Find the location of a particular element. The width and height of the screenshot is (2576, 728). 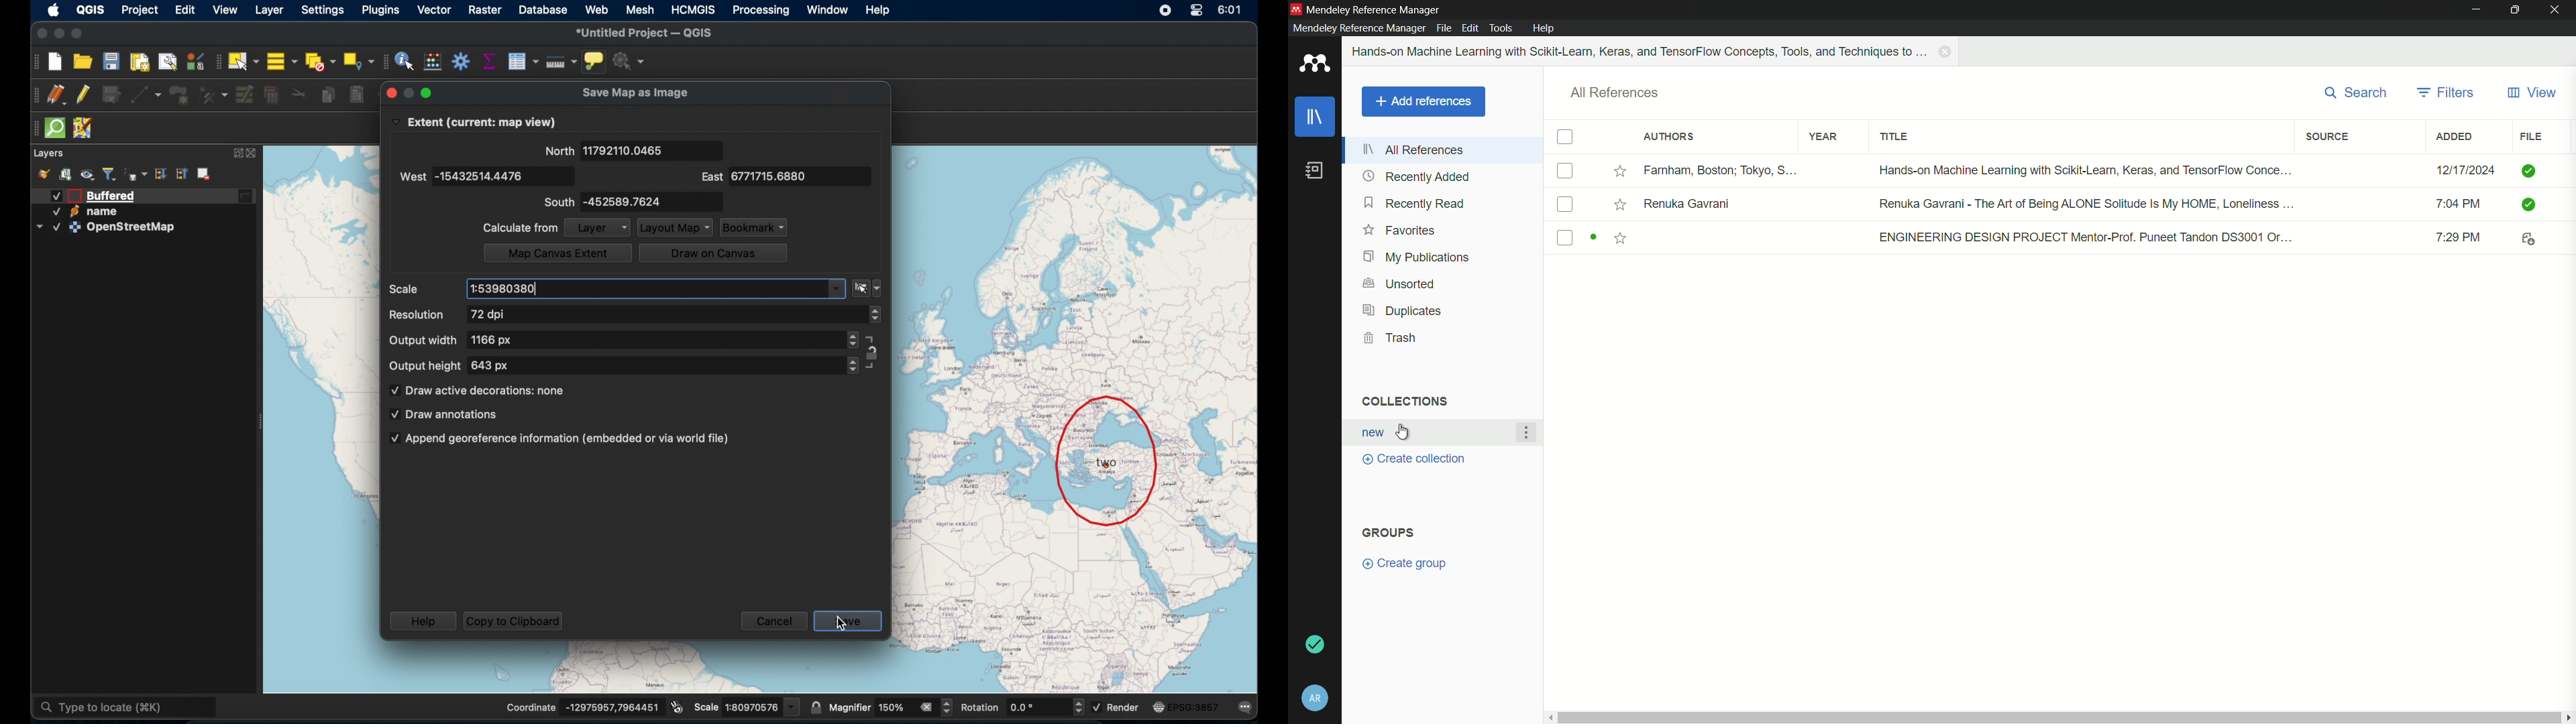

create collection is located at coordinates (1411, 459).